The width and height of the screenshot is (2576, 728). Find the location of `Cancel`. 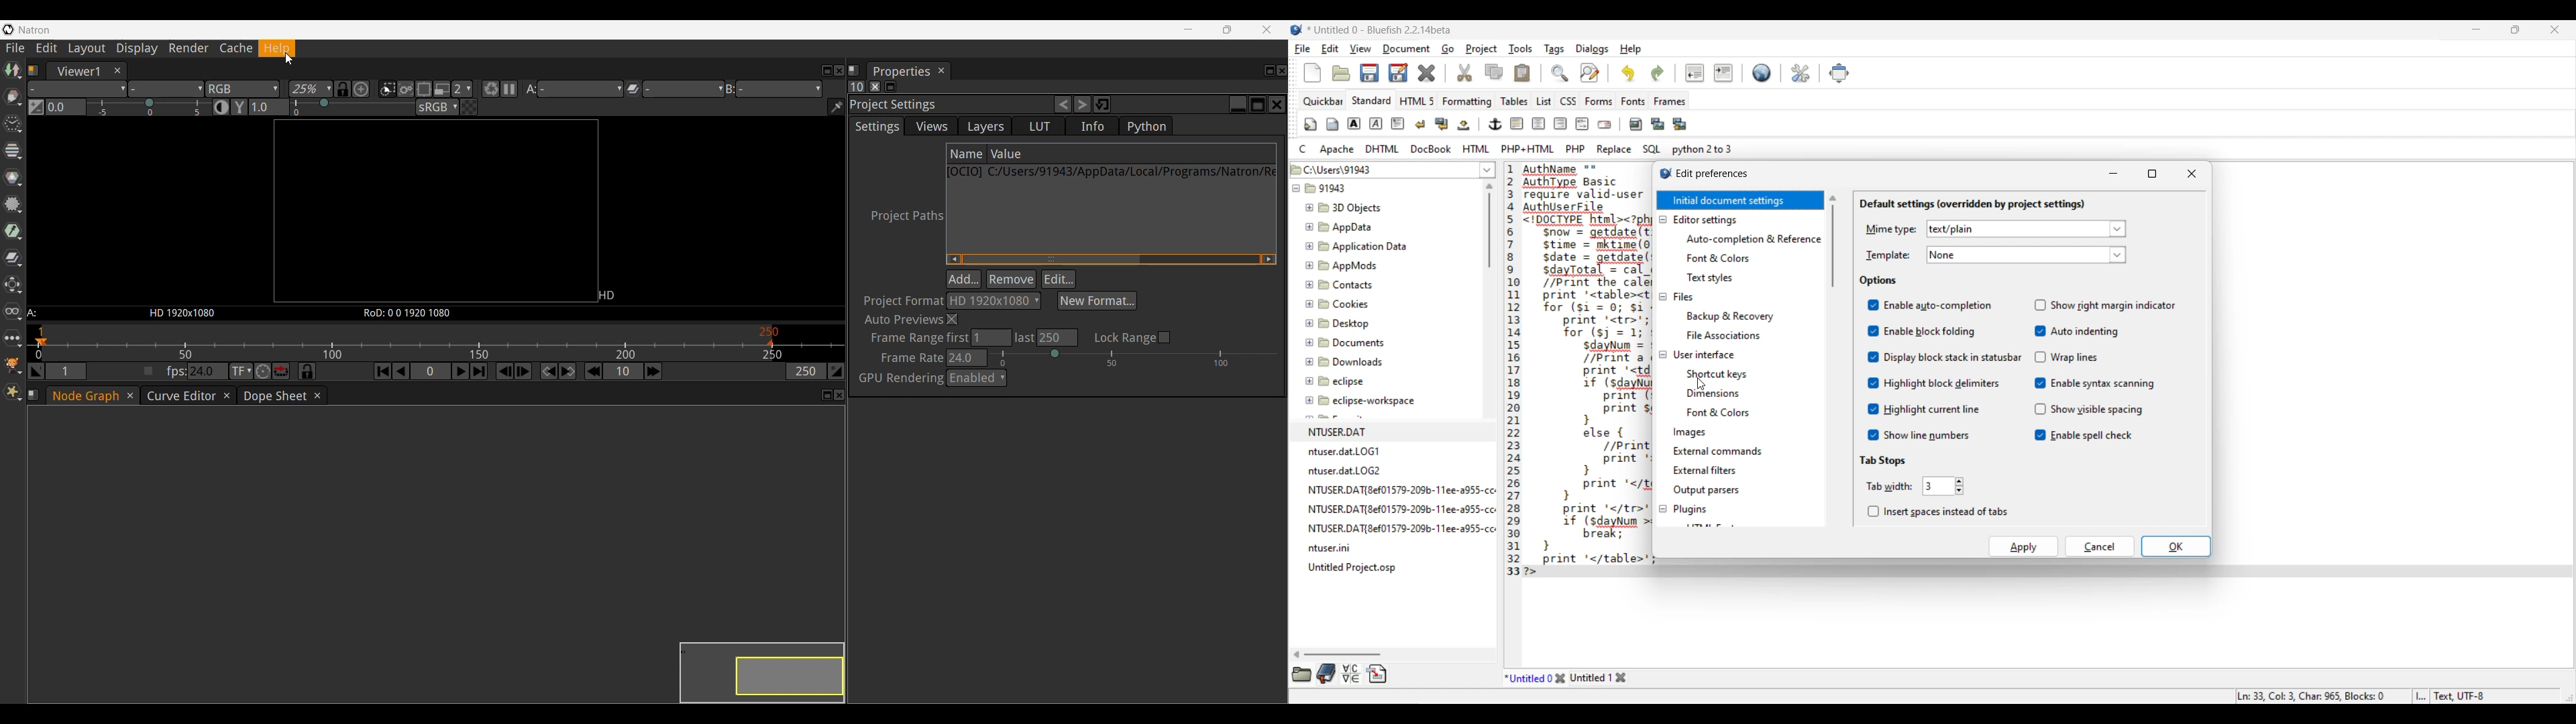

Cancel is located at coordinates (2100, 546).